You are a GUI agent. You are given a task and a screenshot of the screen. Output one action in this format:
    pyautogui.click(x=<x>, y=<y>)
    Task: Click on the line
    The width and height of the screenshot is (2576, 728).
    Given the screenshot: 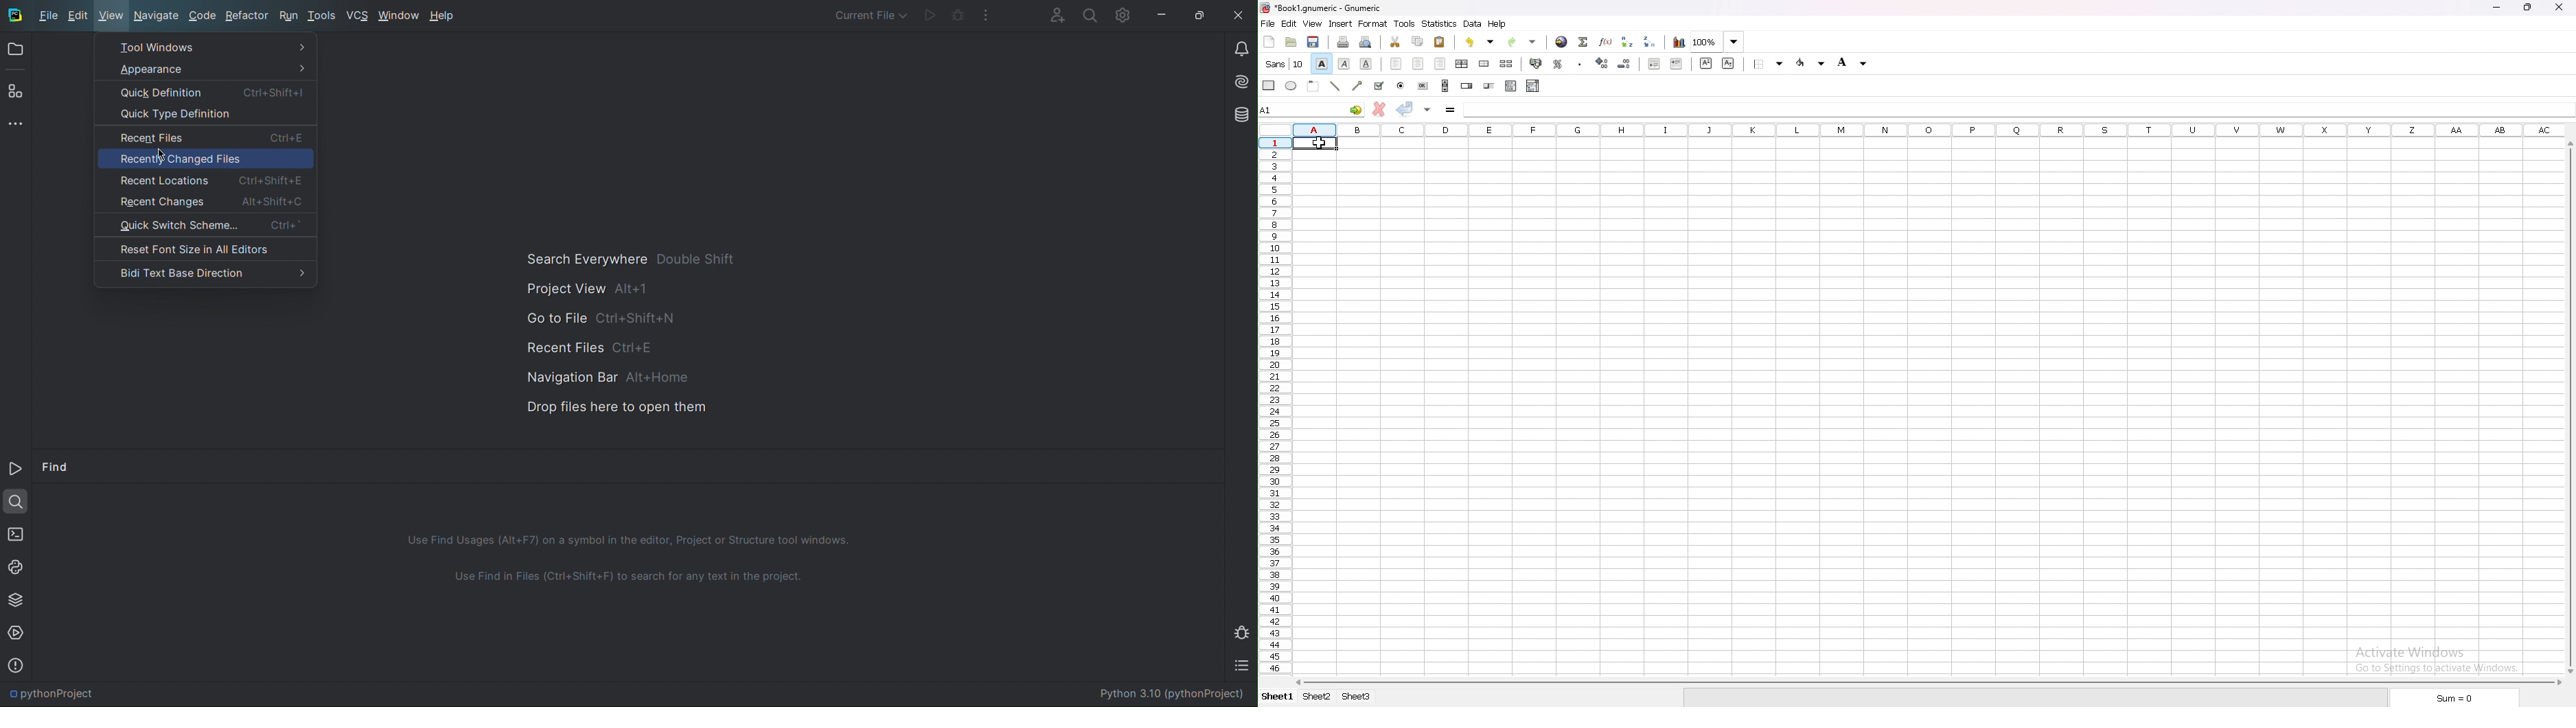 What is the action you would take?
    pyautogui.click(x=1336, y=86)
    